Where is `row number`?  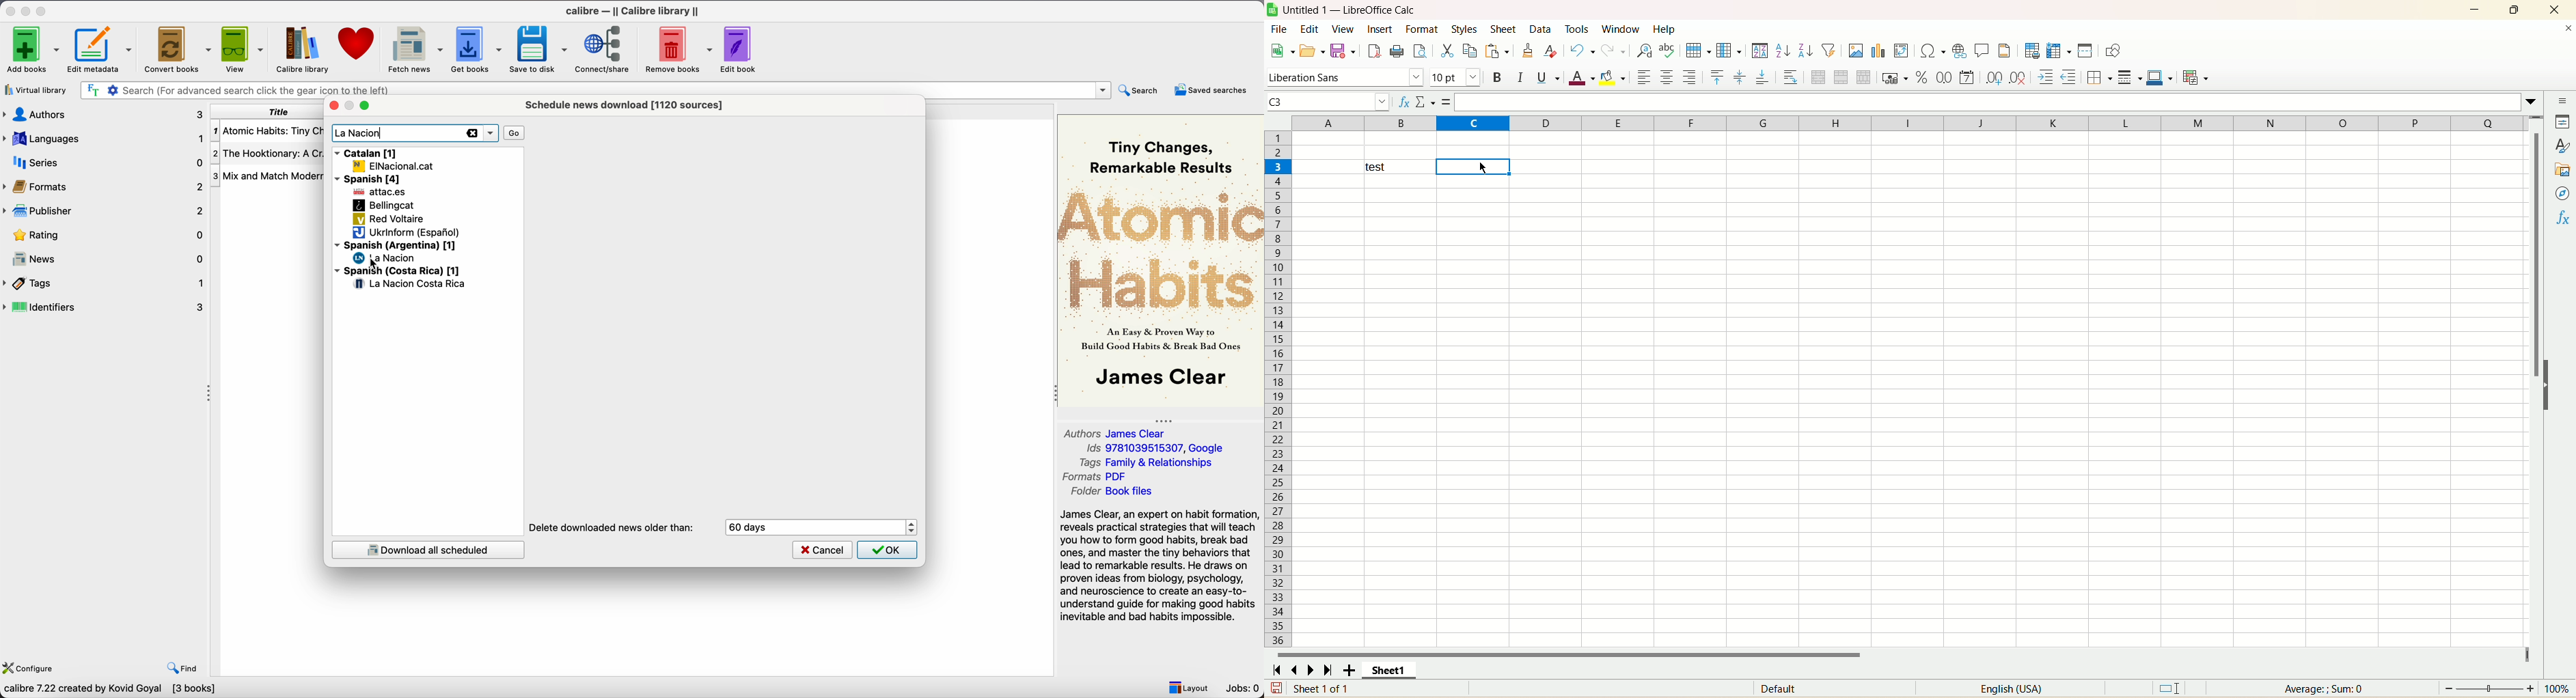
row number is located at coordinates (1278, 411).